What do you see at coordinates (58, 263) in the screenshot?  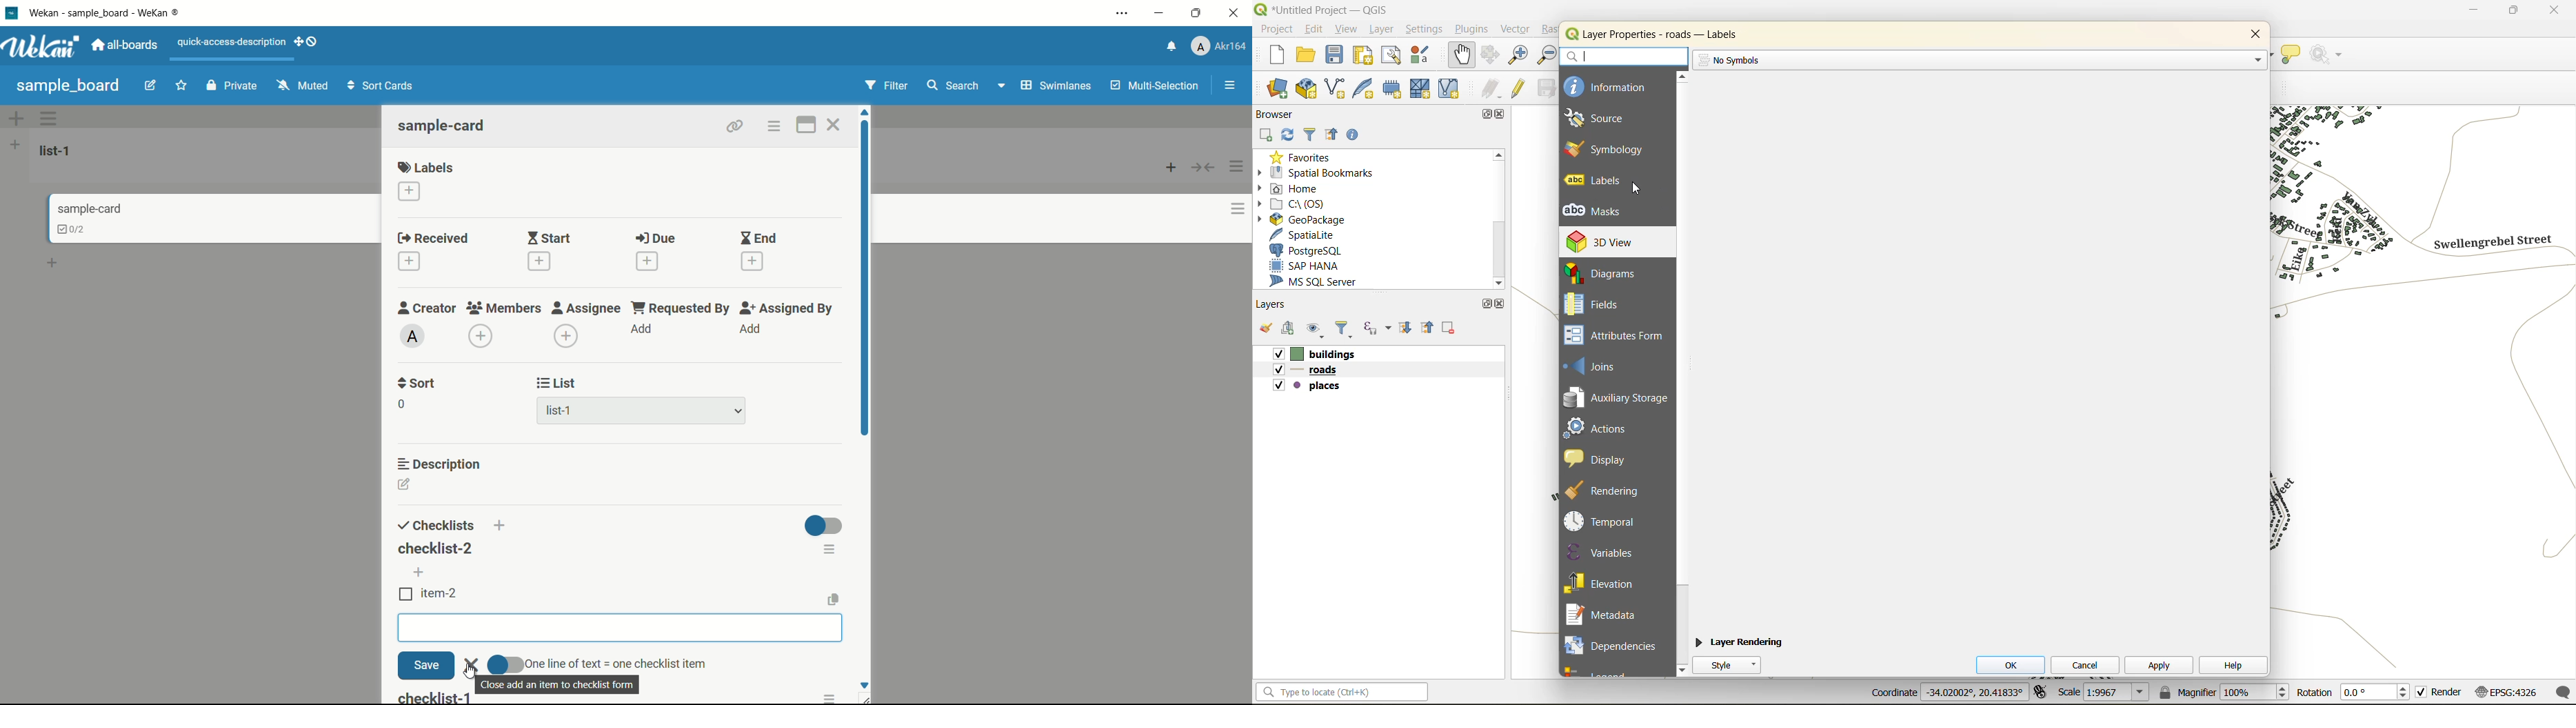 I see `add card bottom` at bounding box center [58, 263].